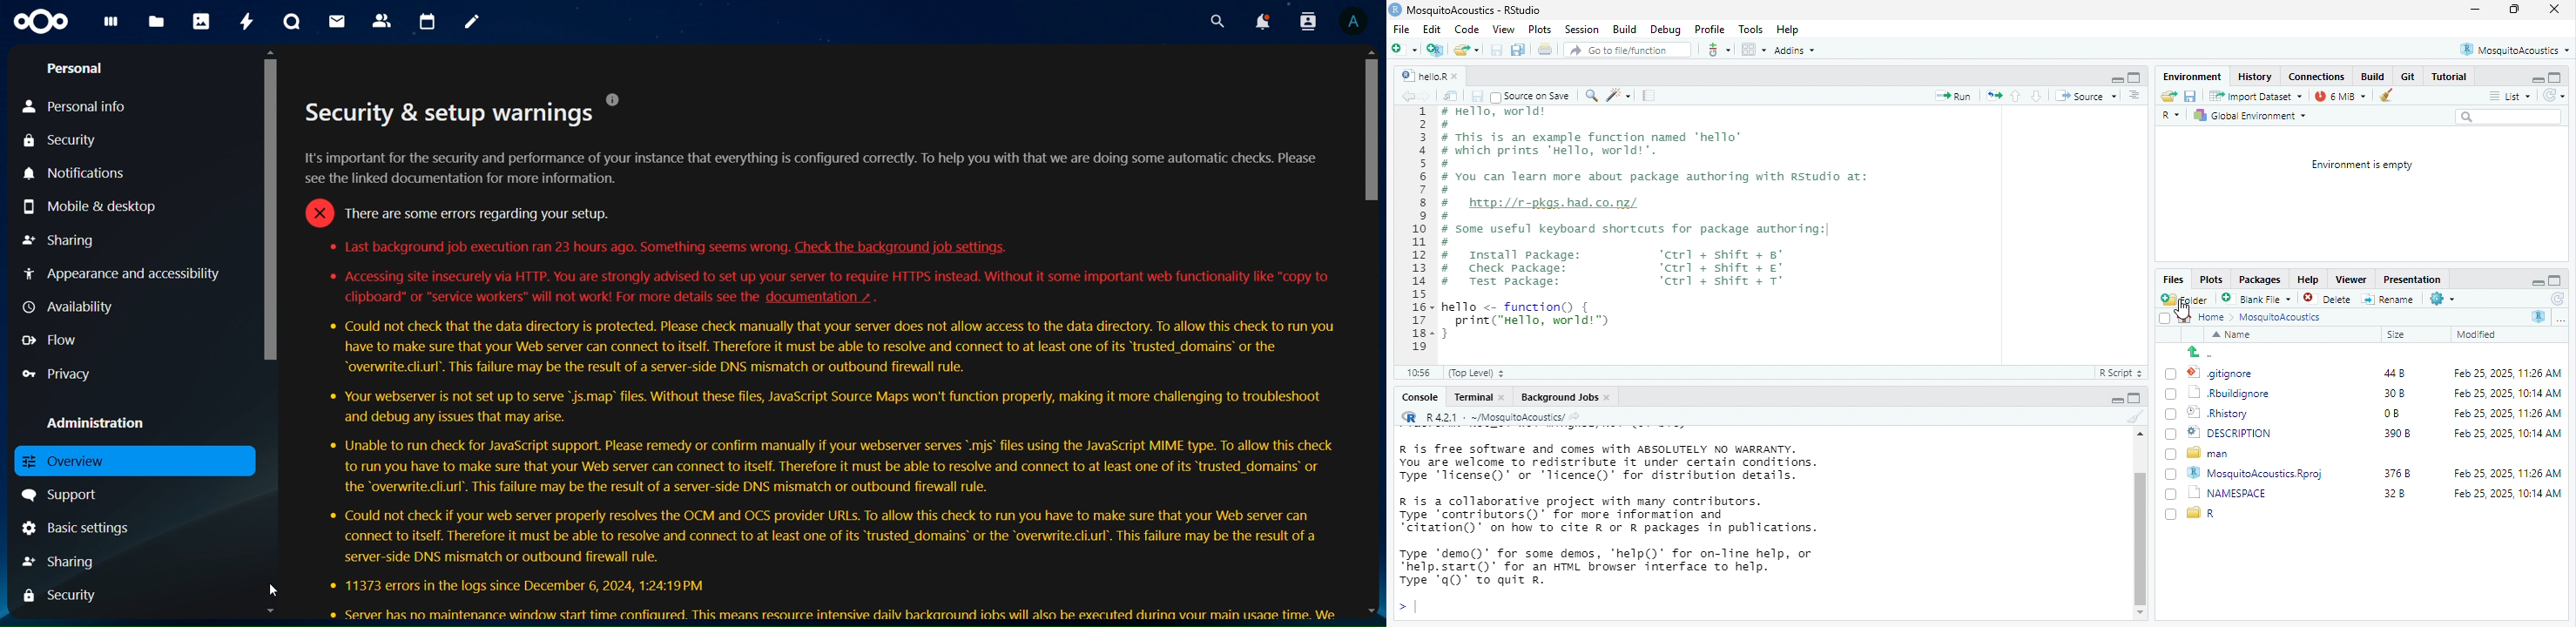  What do you see at coordinates (1400, 30) in the screenshot?
I see `file` at bounding box center [1400, 30].